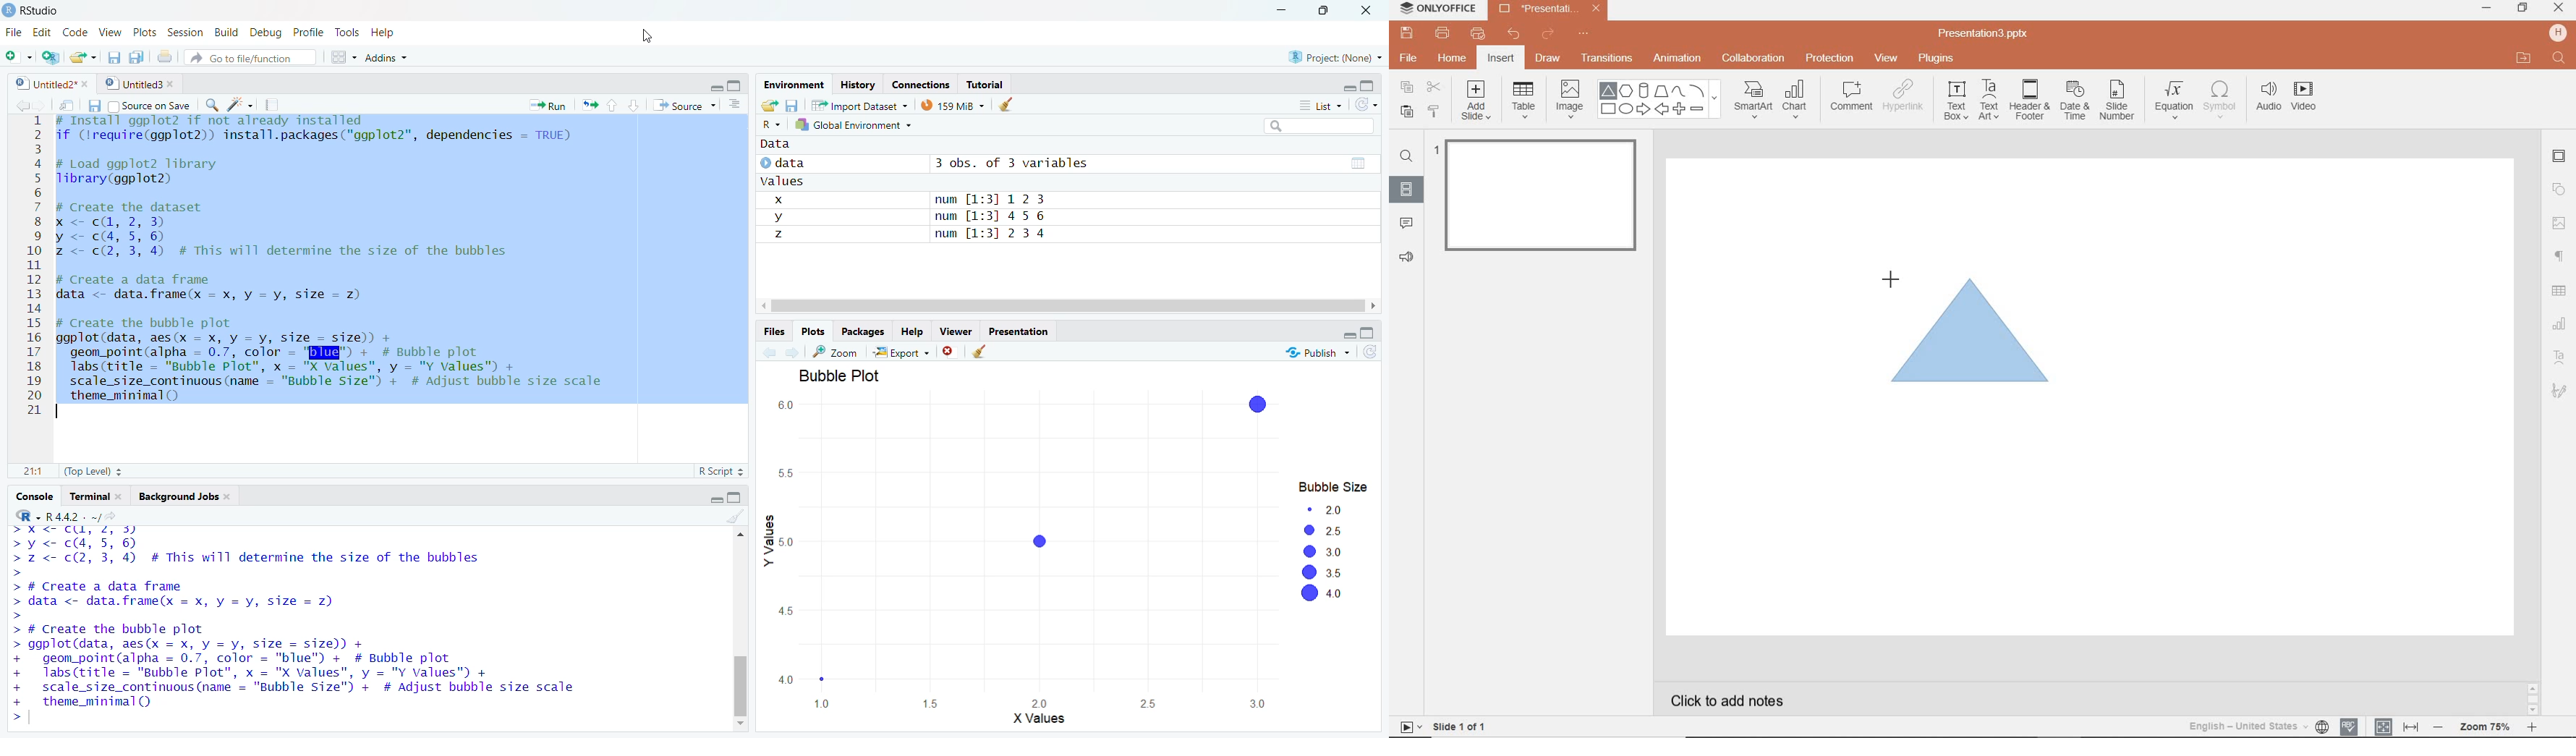 This screenshot has width=2576, height=756. I want to click on Go to file/function, so click(250, 57).